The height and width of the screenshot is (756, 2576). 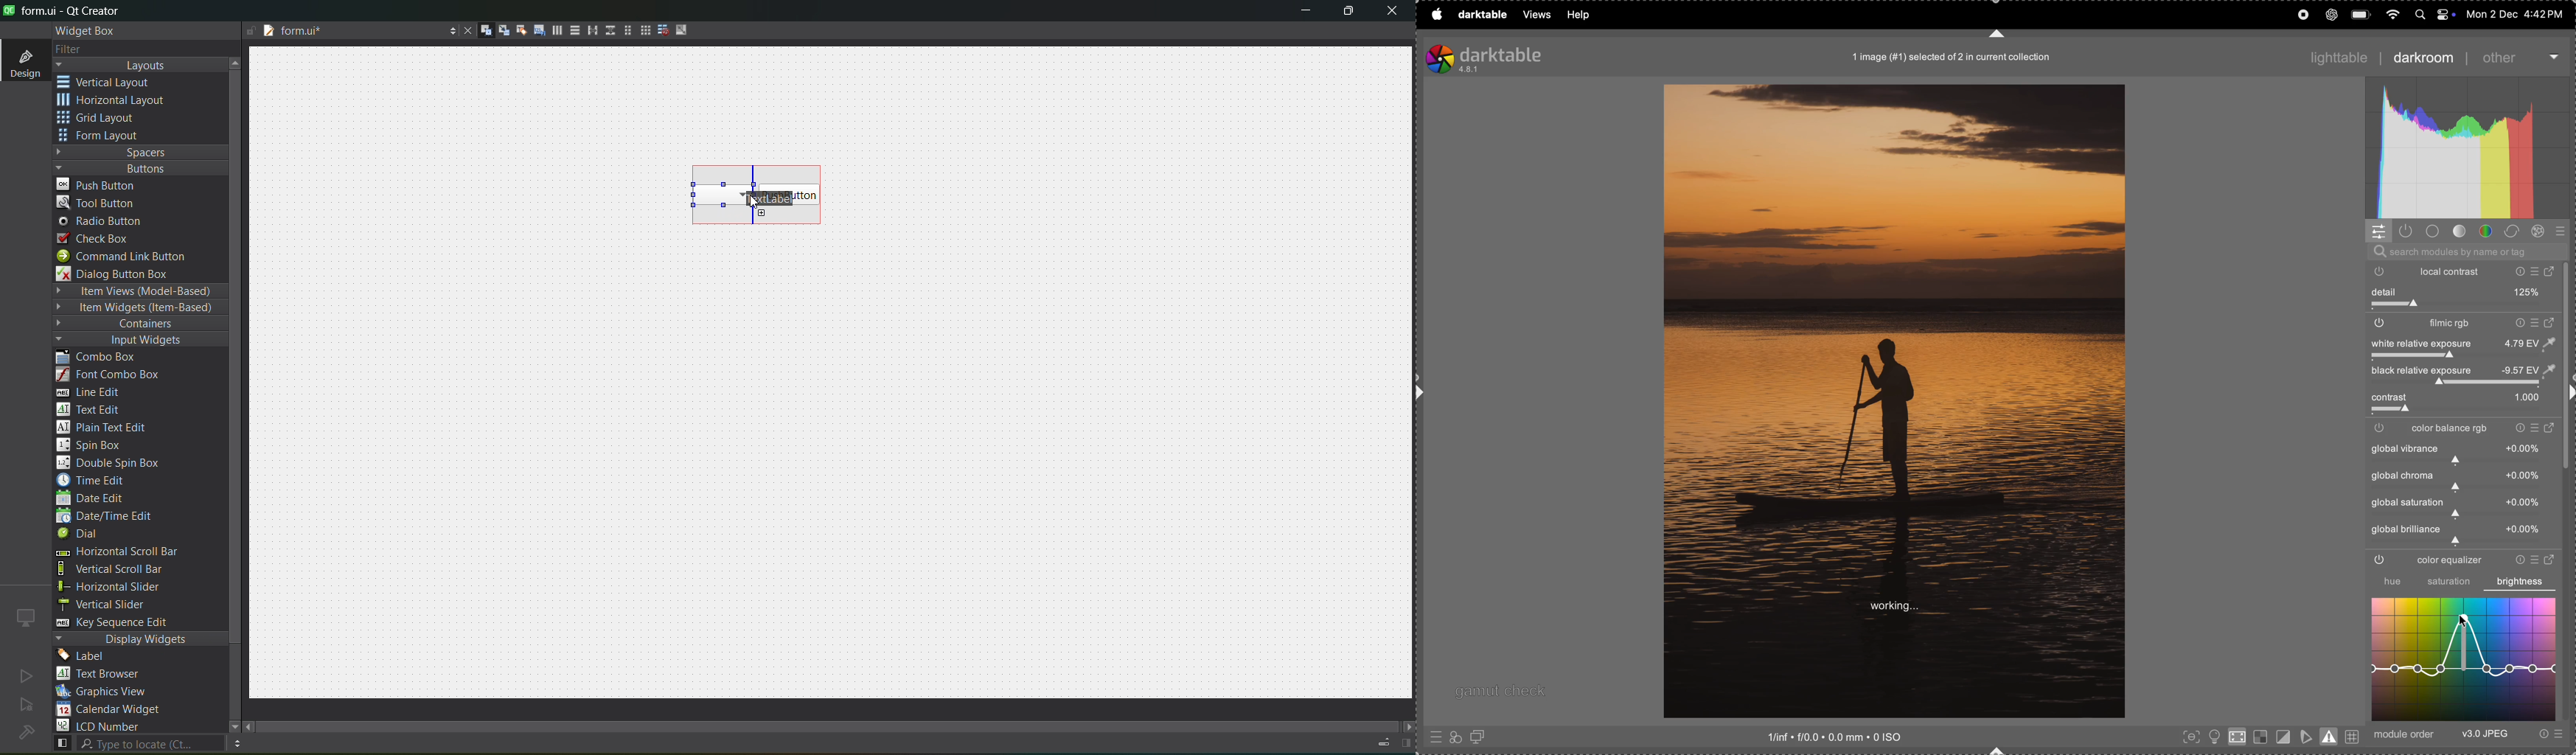 I want to click on saturation, so click(x=2449, y=583).